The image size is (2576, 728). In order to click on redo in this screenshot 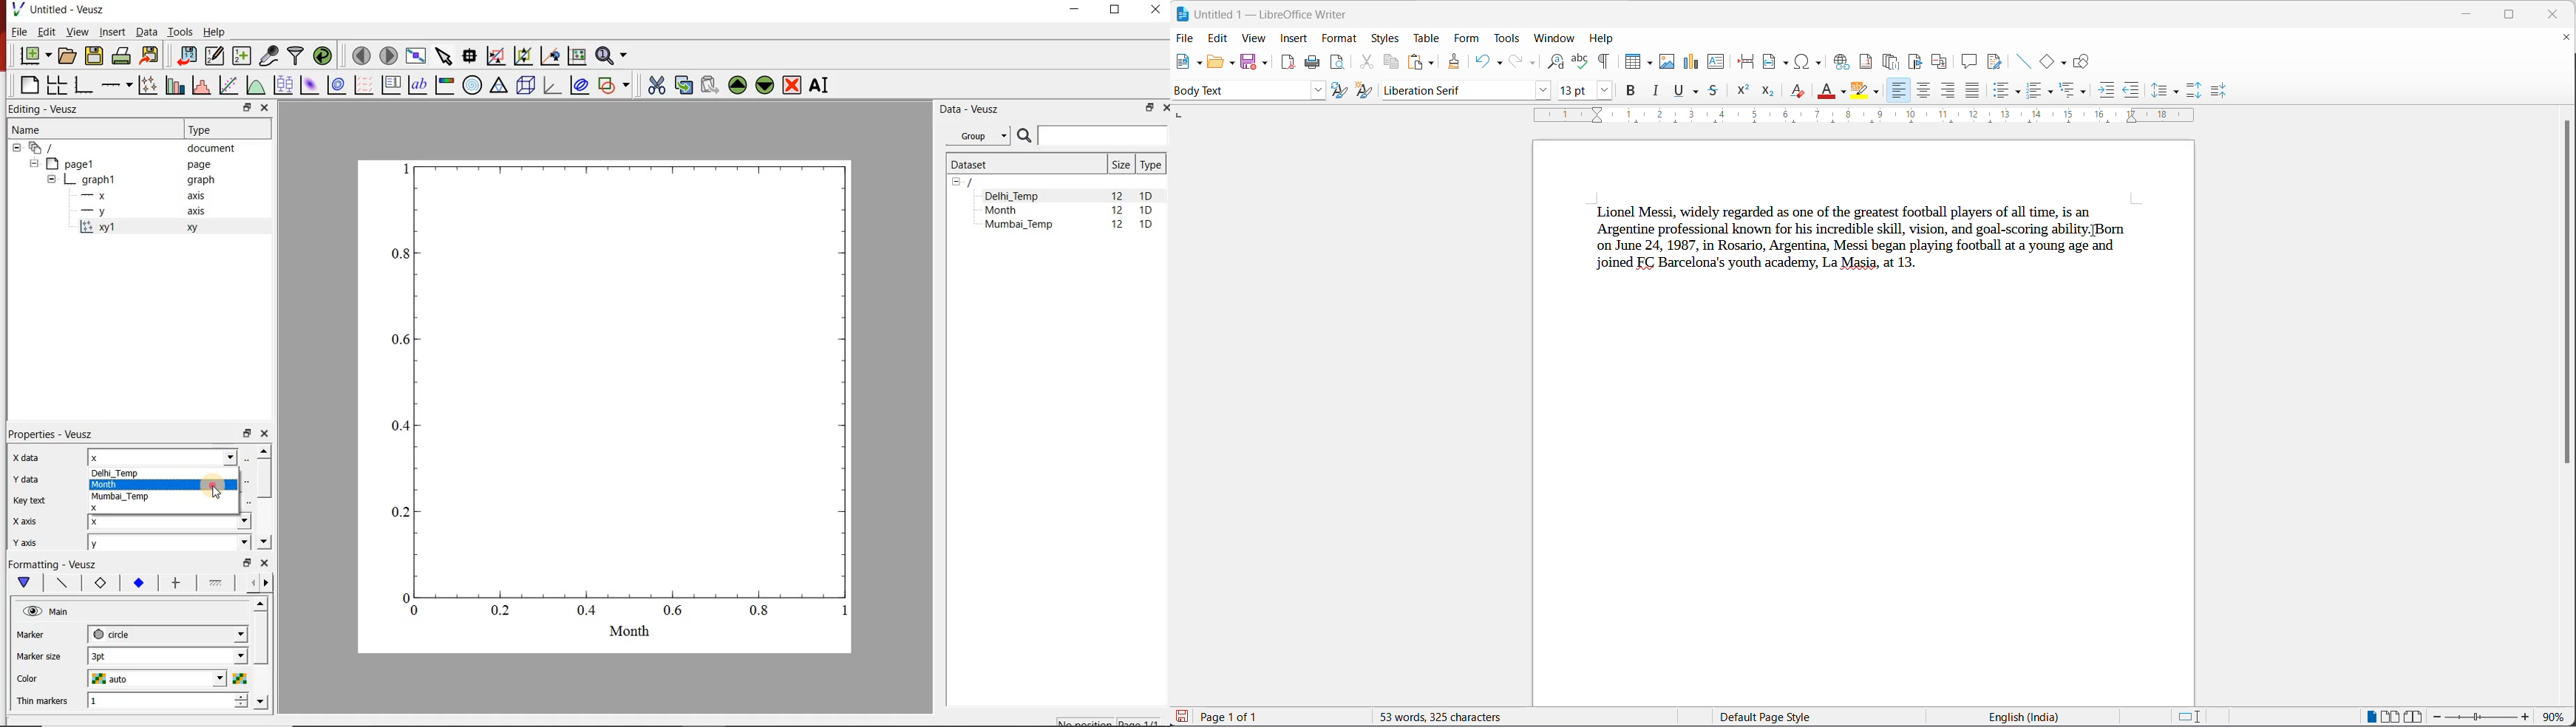, I will do `click(1514, 62)`.